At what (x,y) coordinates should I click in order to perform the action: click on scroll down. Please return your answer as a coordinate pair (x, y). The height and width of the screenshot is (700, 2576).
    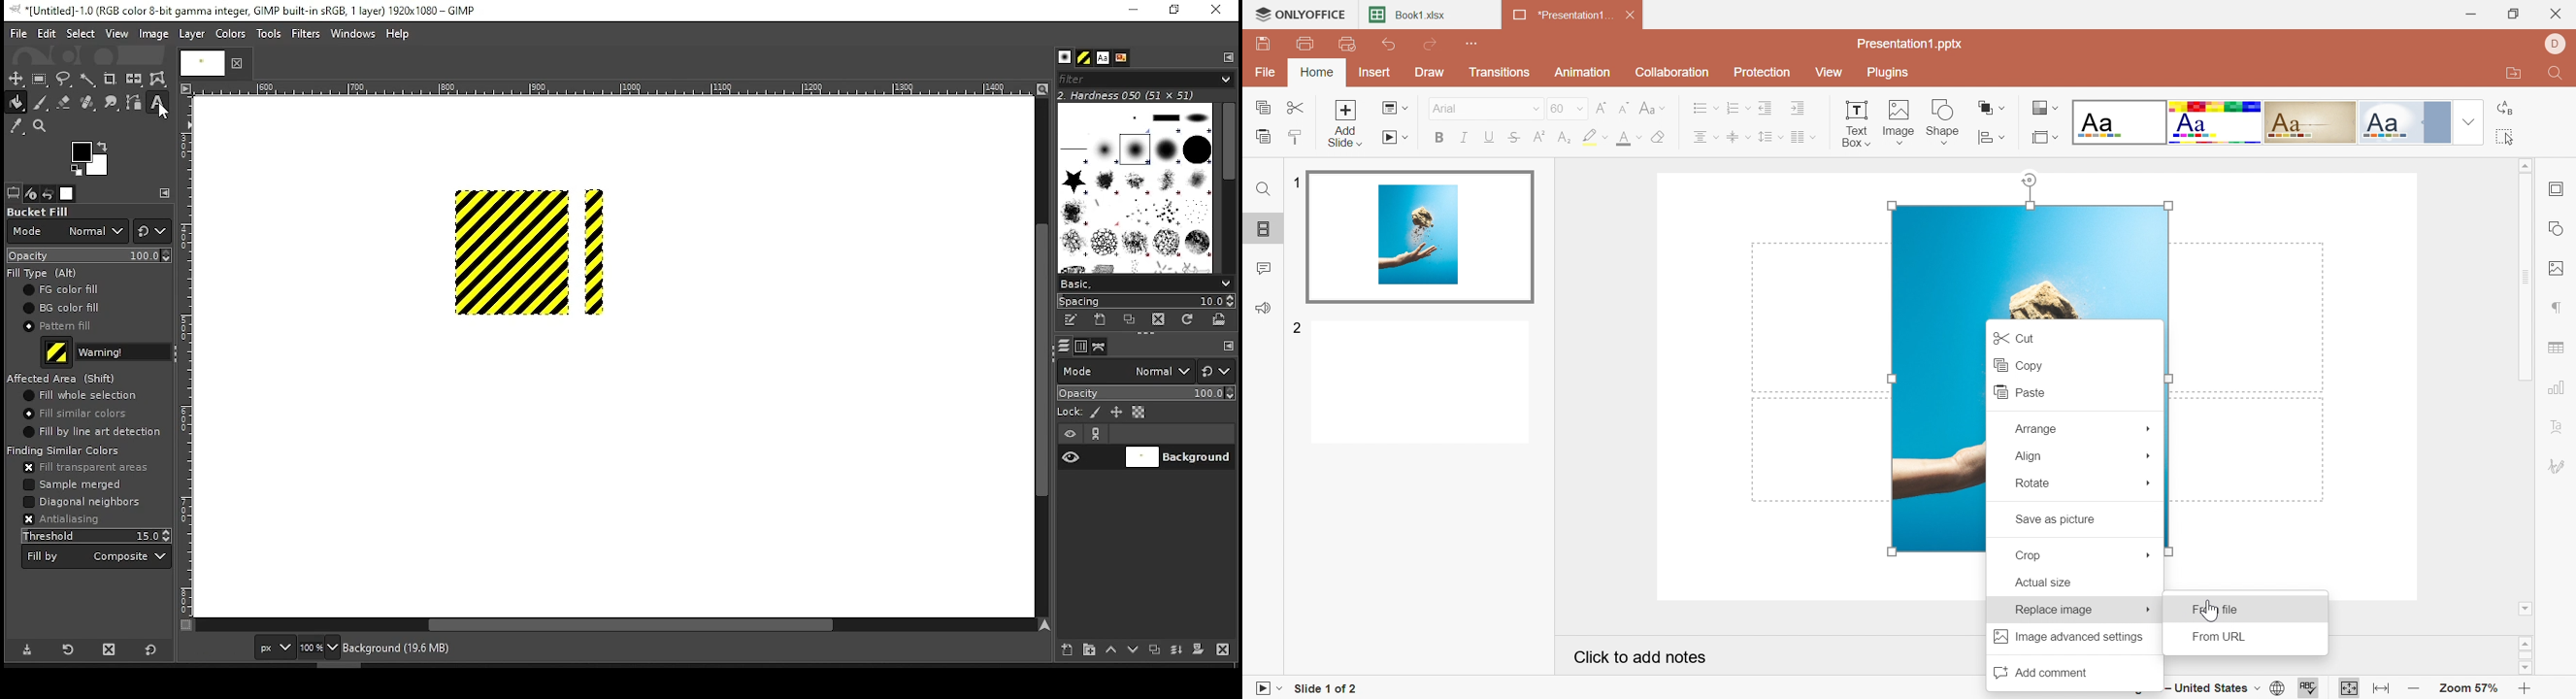
    Looking at the image, I should click on (2525, 669).